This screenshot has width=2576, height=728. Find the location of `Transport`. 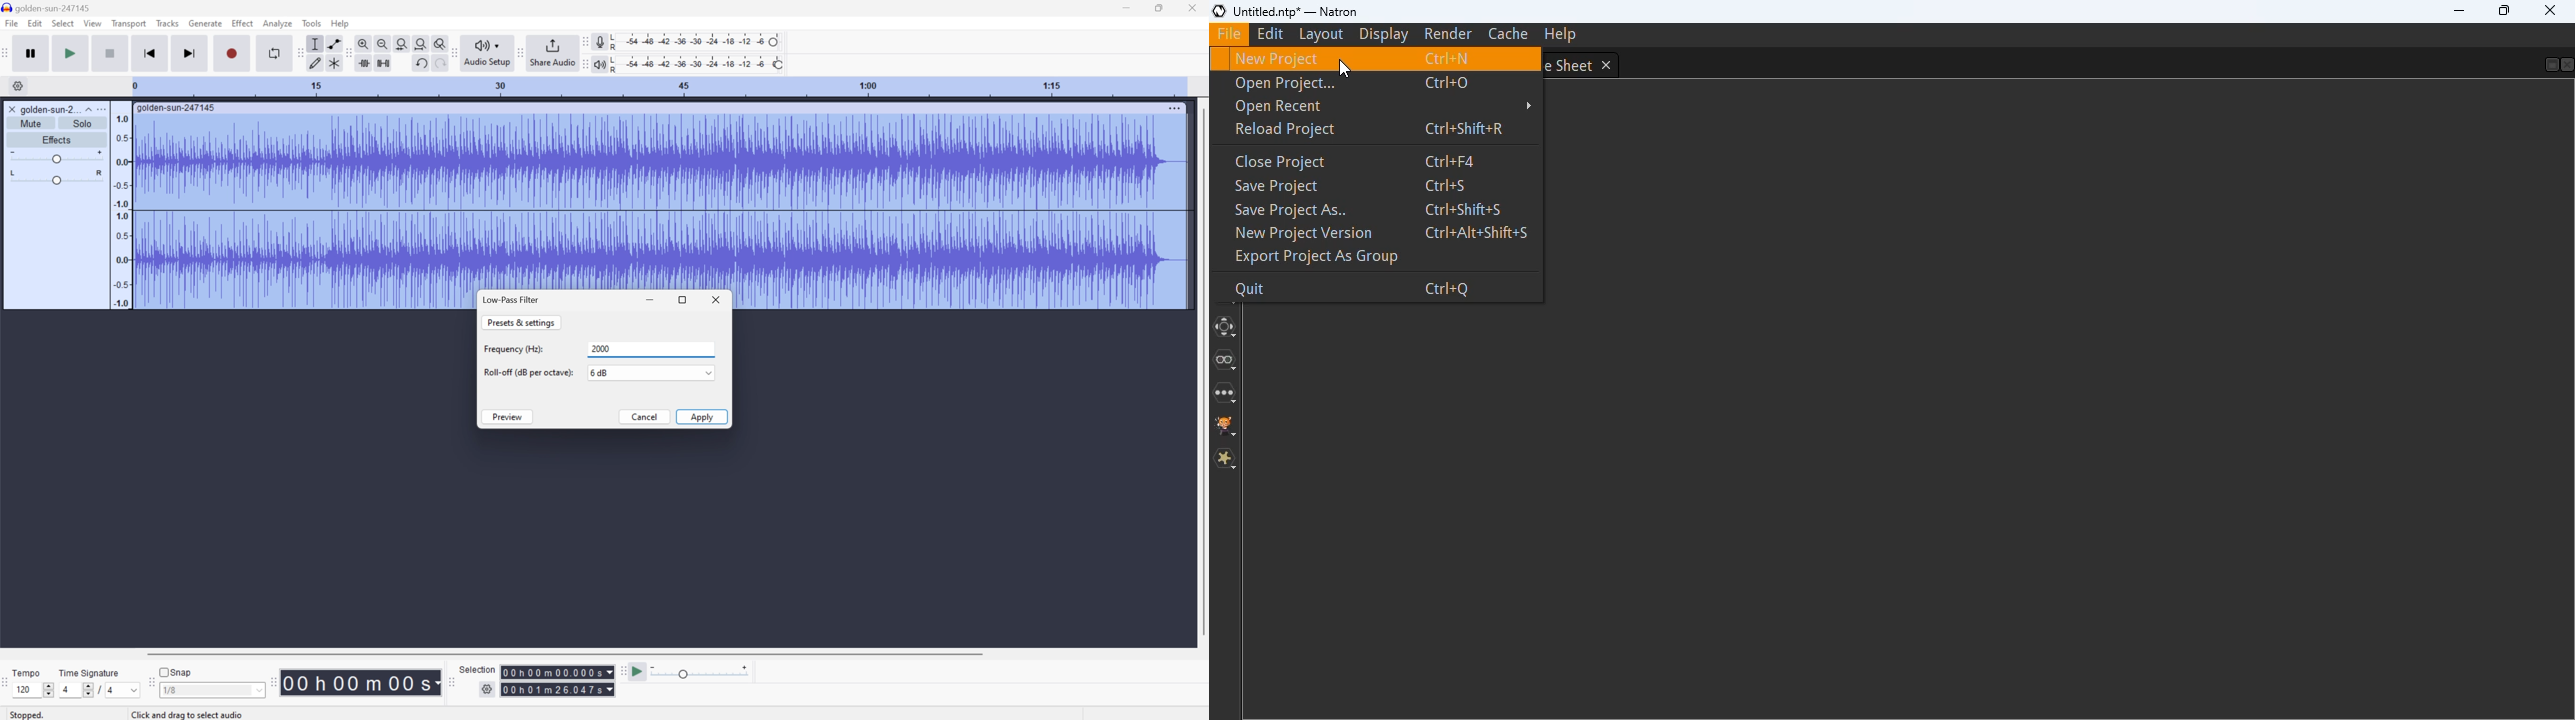

Transport is located at coordinates (129, 24).